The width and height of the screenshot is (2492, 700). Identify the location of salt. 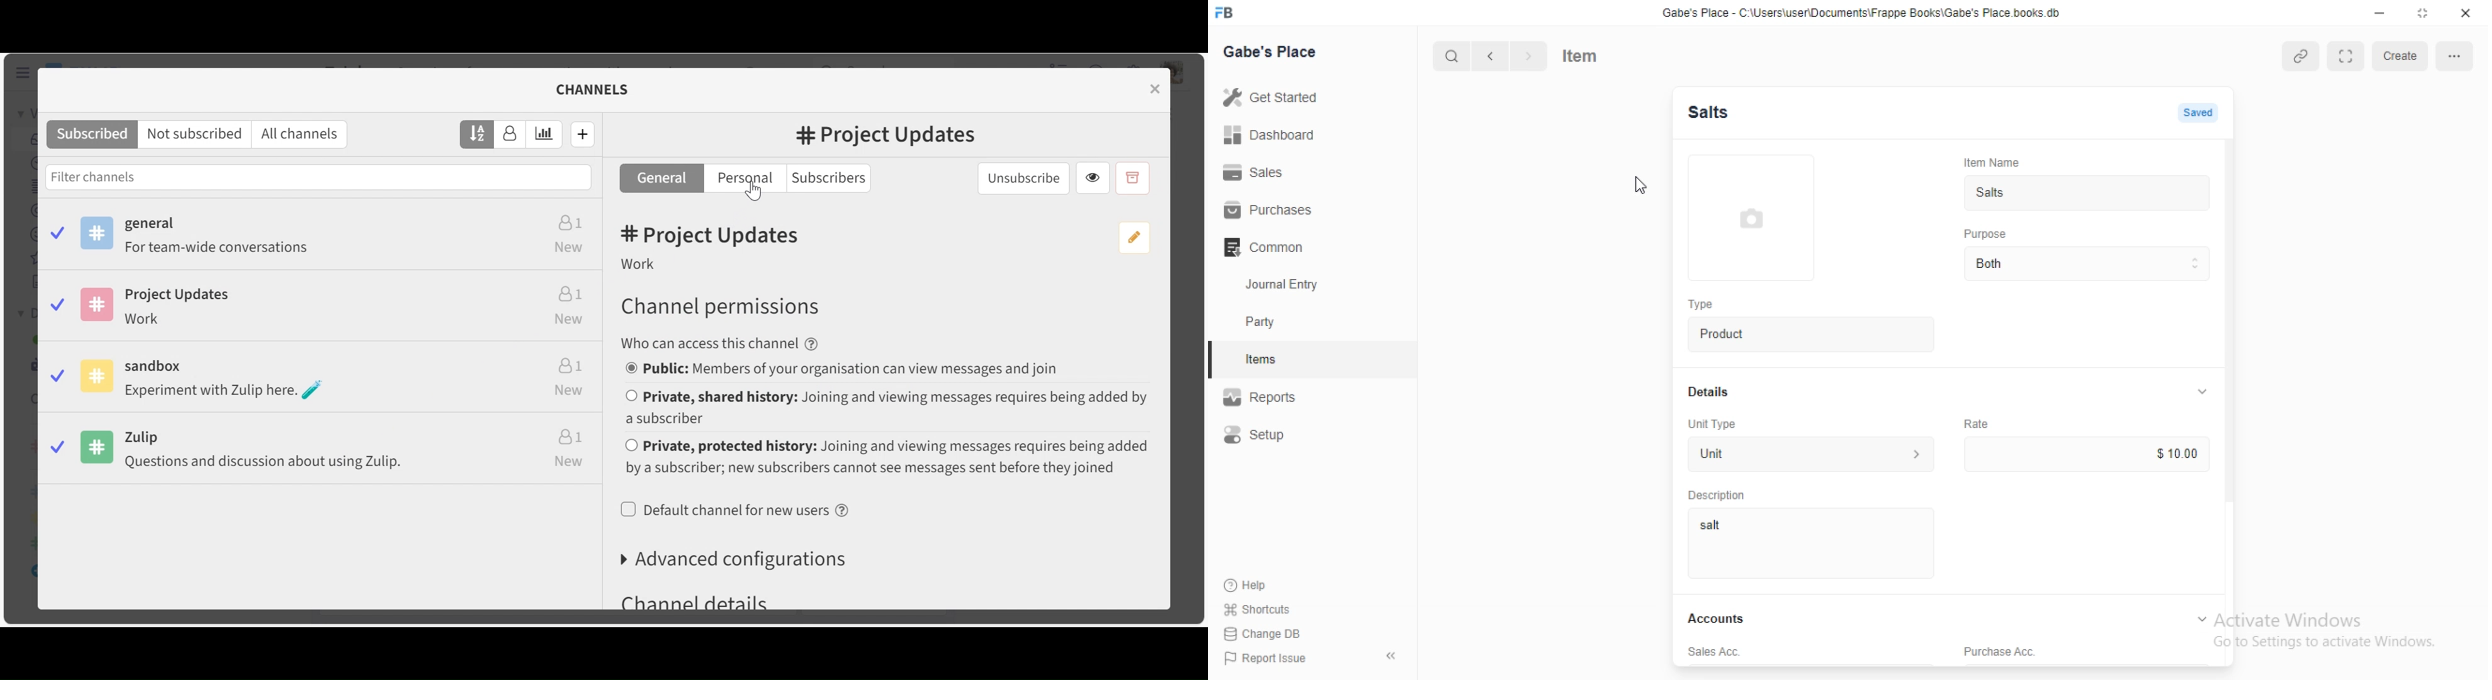
(1714, 527).